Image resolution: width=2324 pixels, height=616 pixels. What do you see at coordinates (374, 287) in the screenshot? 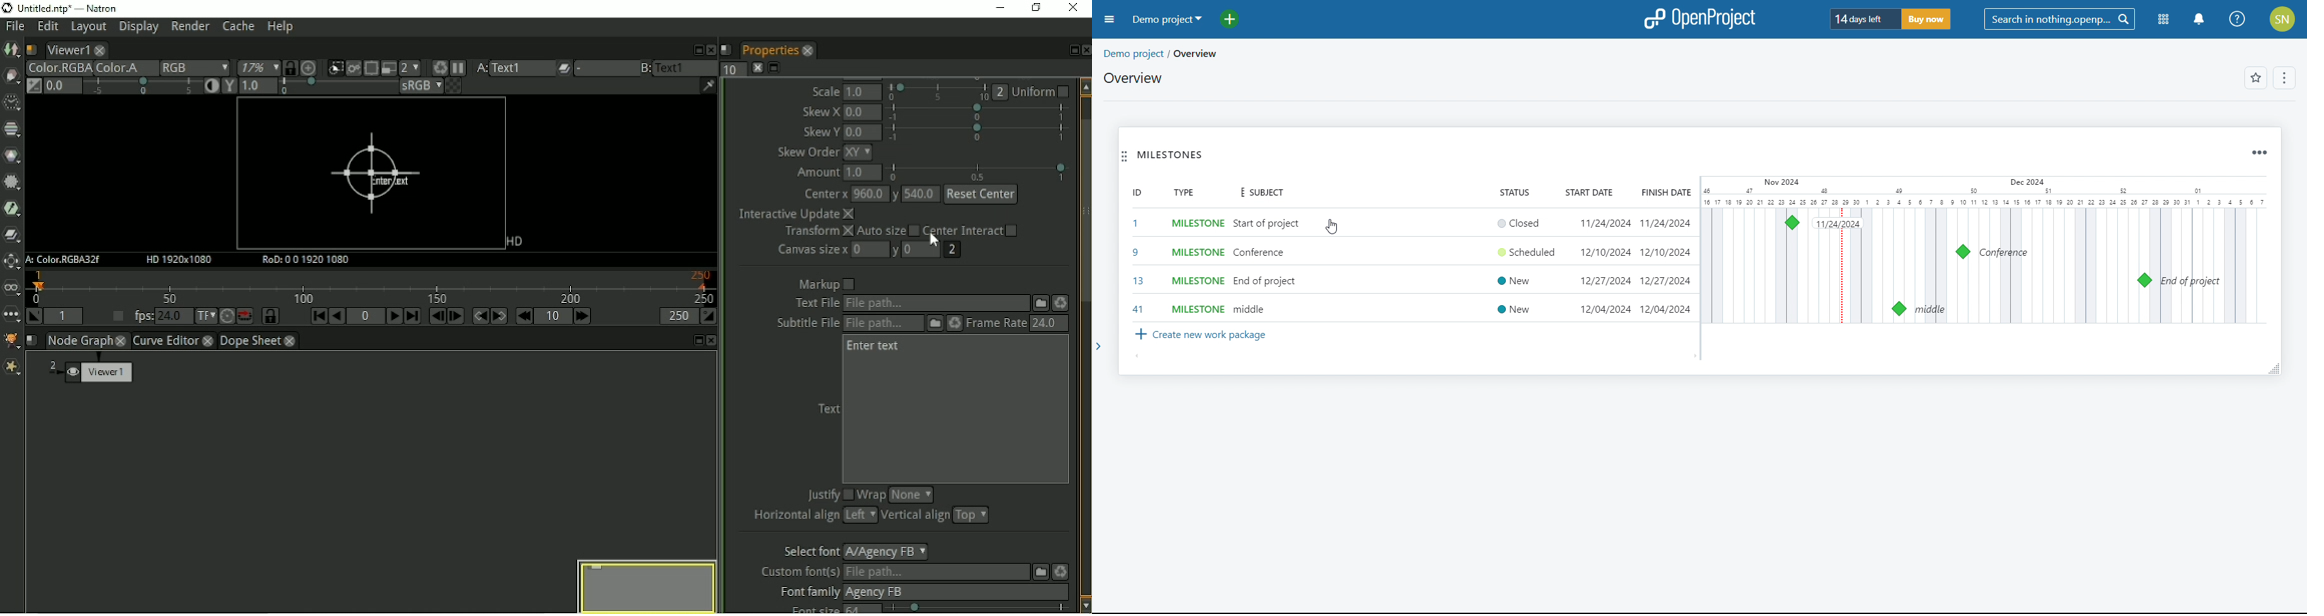
I see `Timeline` at bounding box center [374, 287].